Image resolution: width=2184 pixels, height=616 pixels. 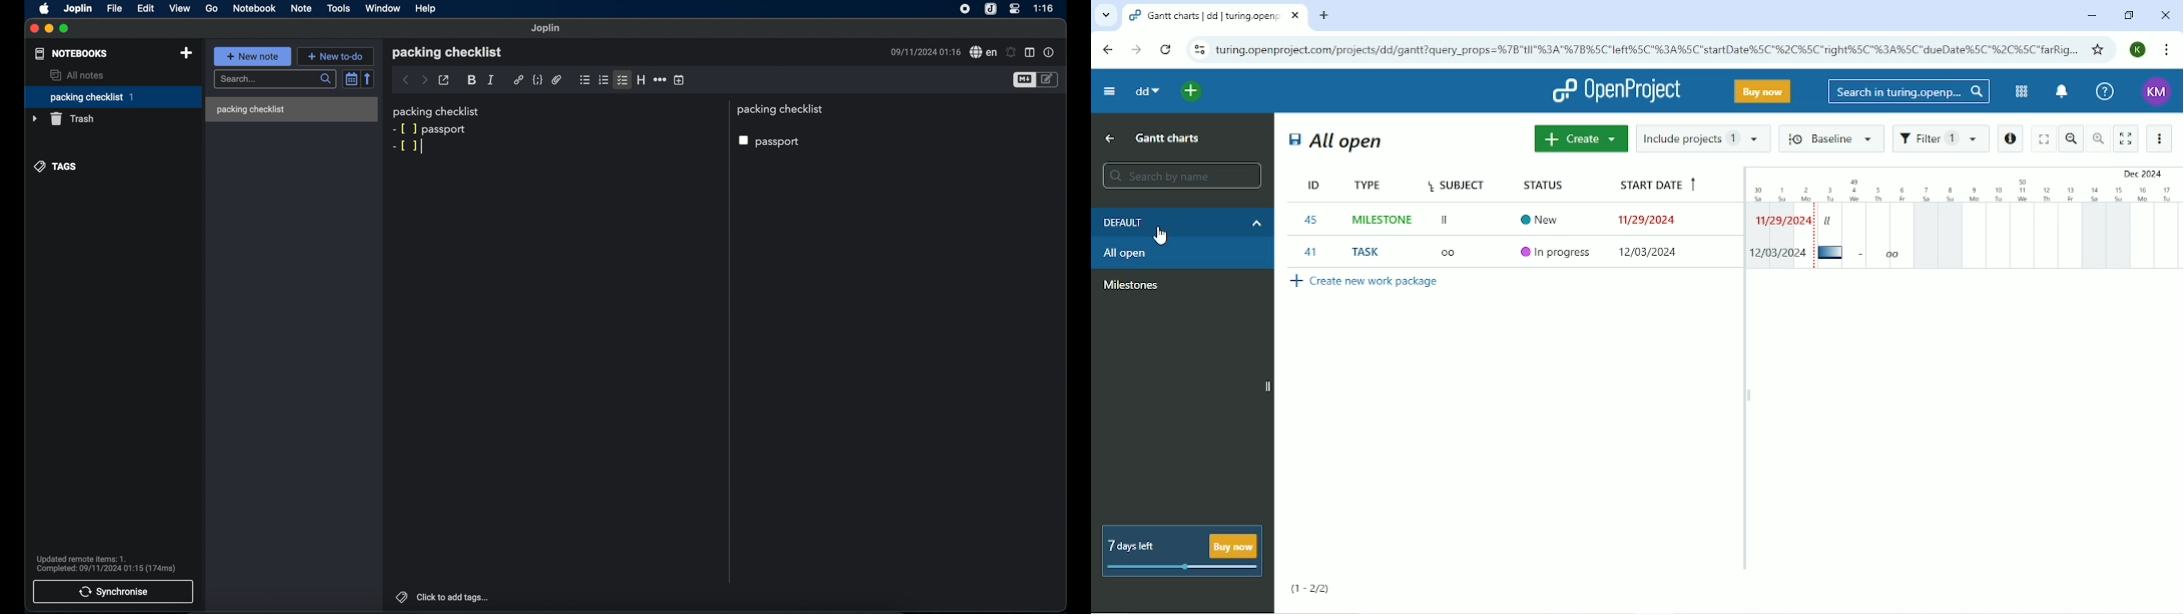 What do you see at coordinates (406, 80) in the screenshot?
I see `back` at bounding box center [406, 80].